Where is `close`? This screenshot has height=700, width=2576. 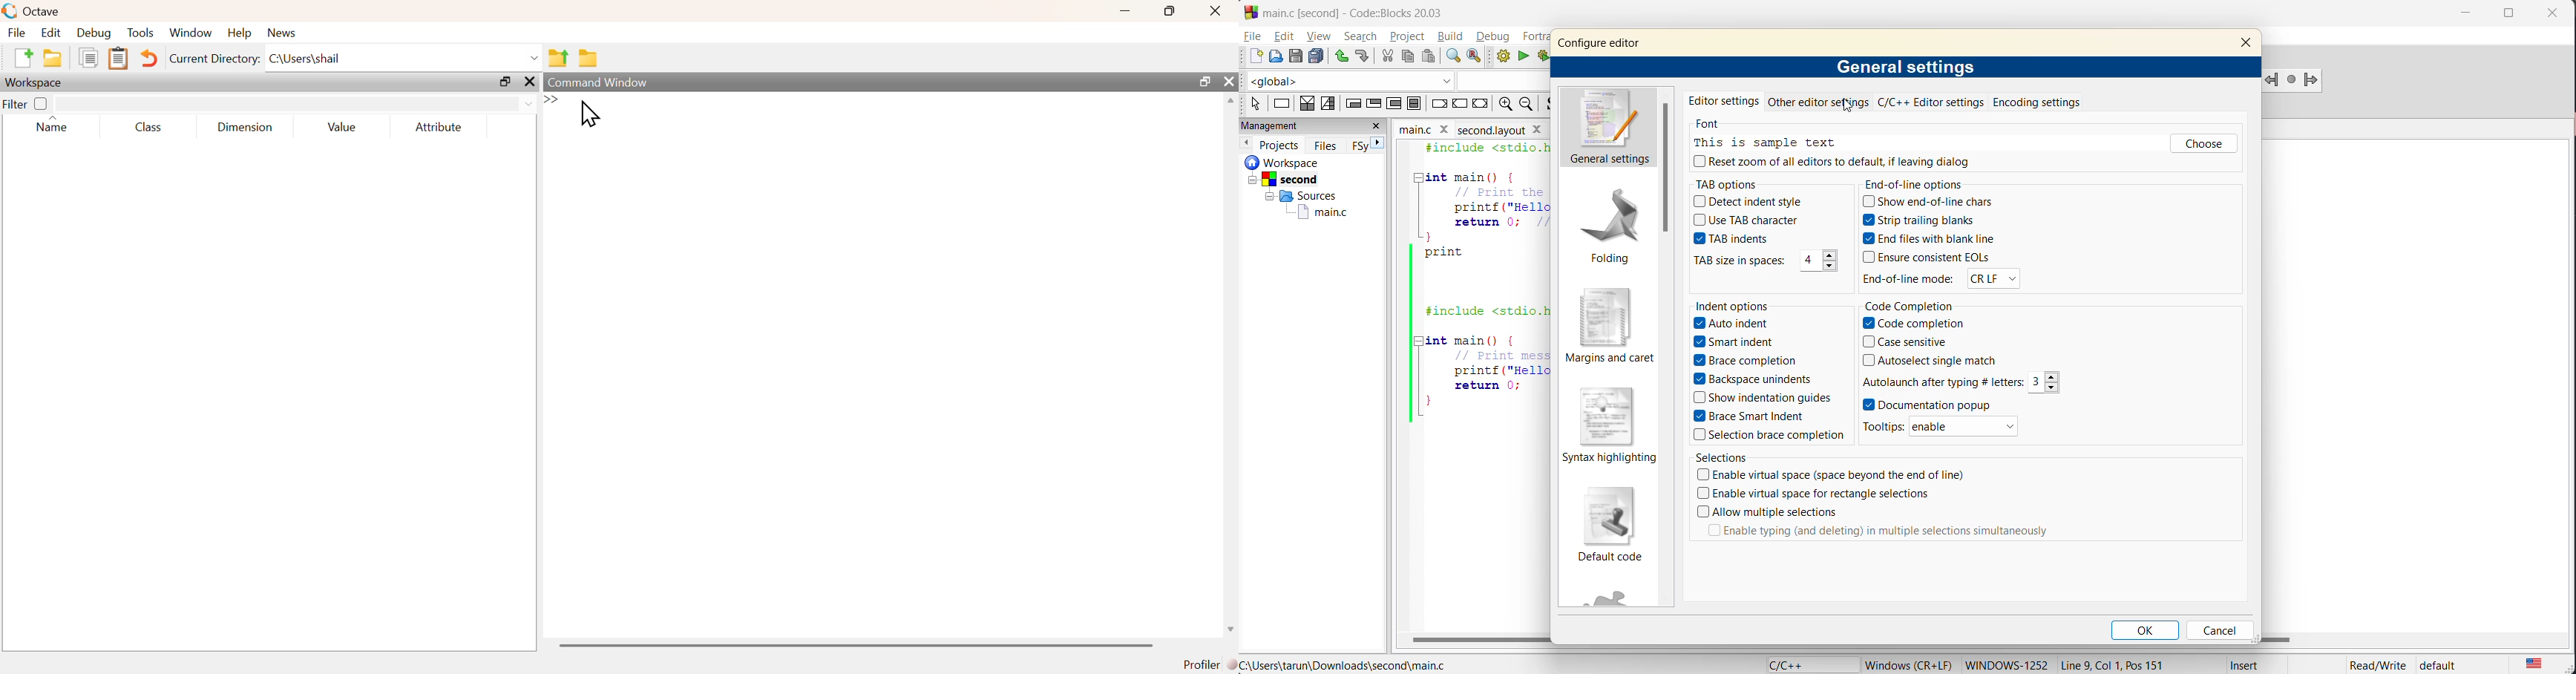
close is located at coordinates (2557, 13).